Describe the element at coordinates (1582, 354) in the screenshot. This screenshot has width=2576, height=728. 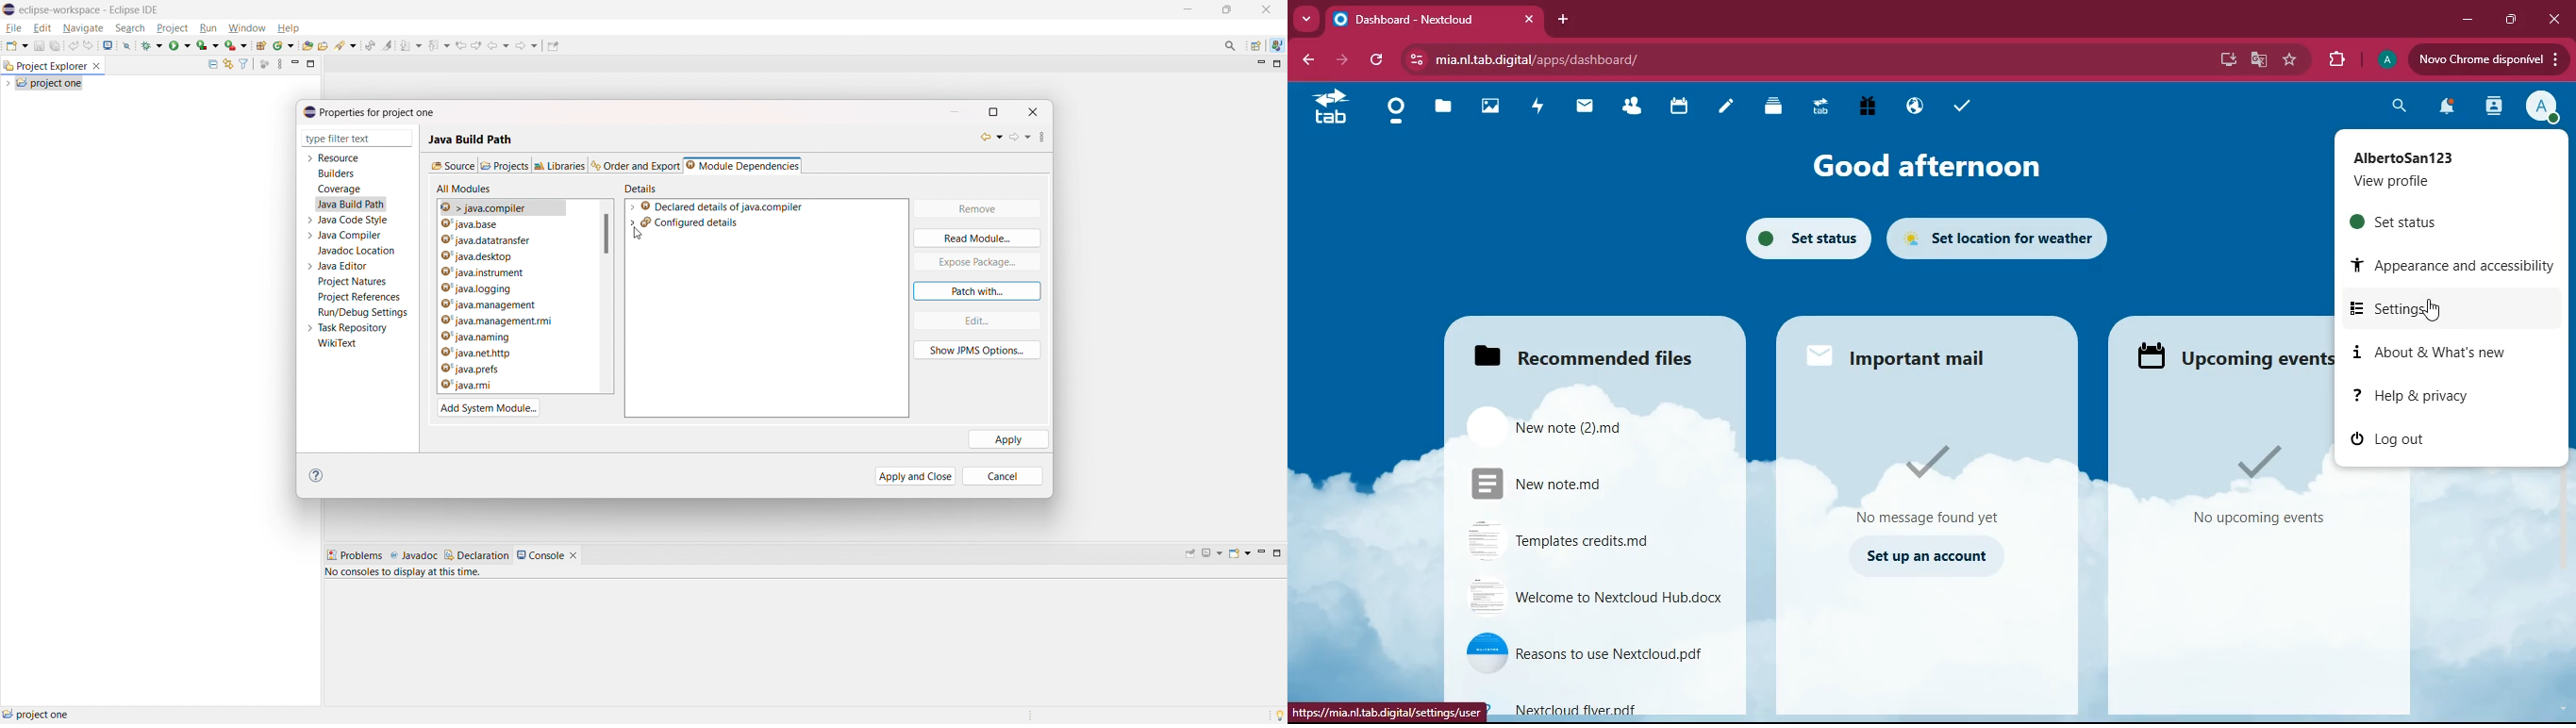
I see `files` at that location.